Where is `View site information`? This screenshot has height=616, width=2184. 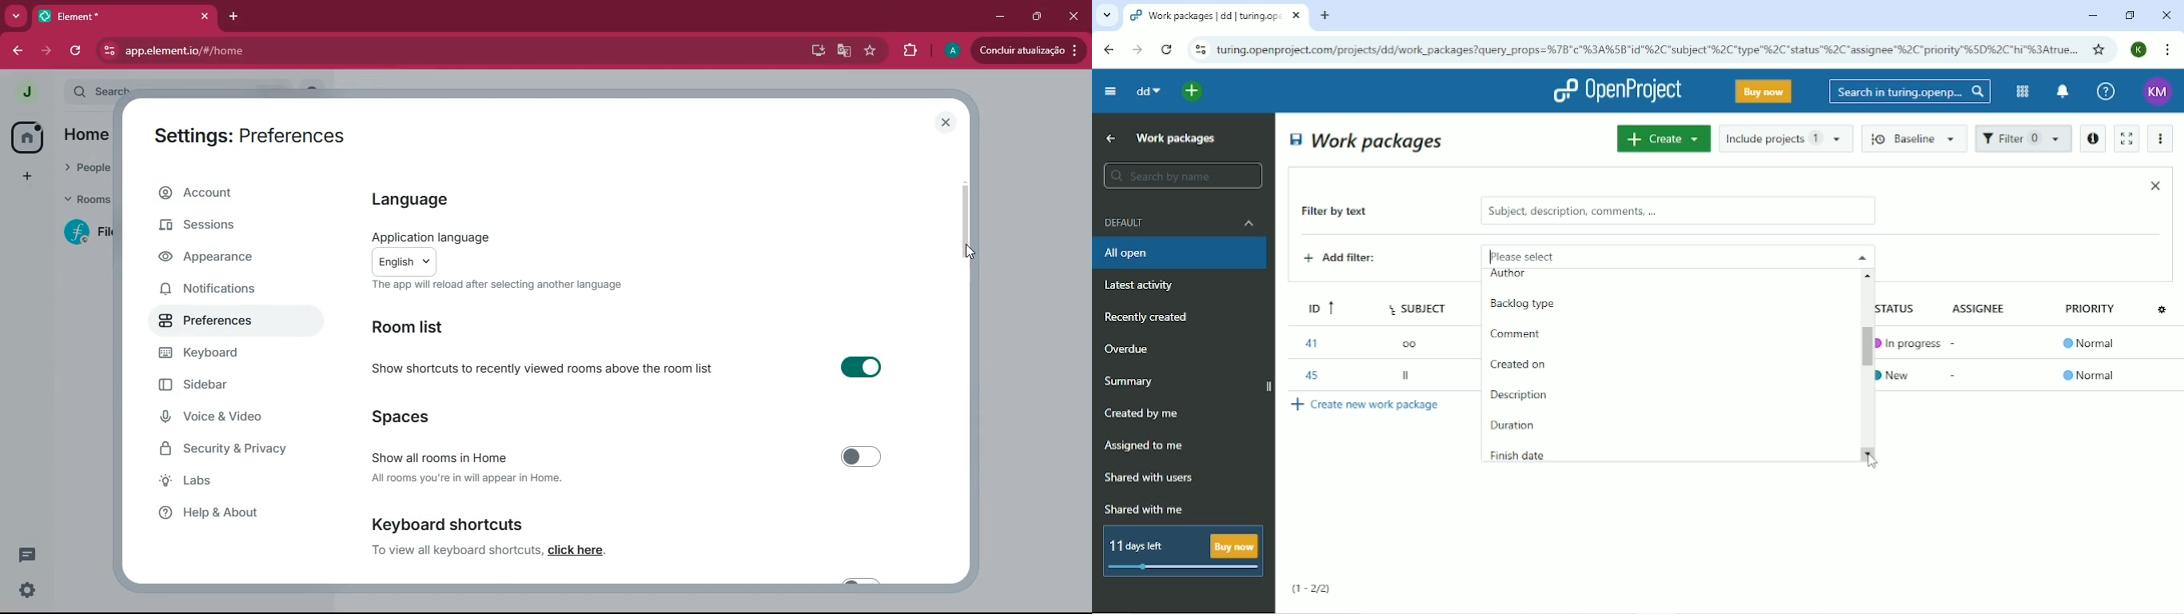
View site information is located at coordinates (1200, 50).